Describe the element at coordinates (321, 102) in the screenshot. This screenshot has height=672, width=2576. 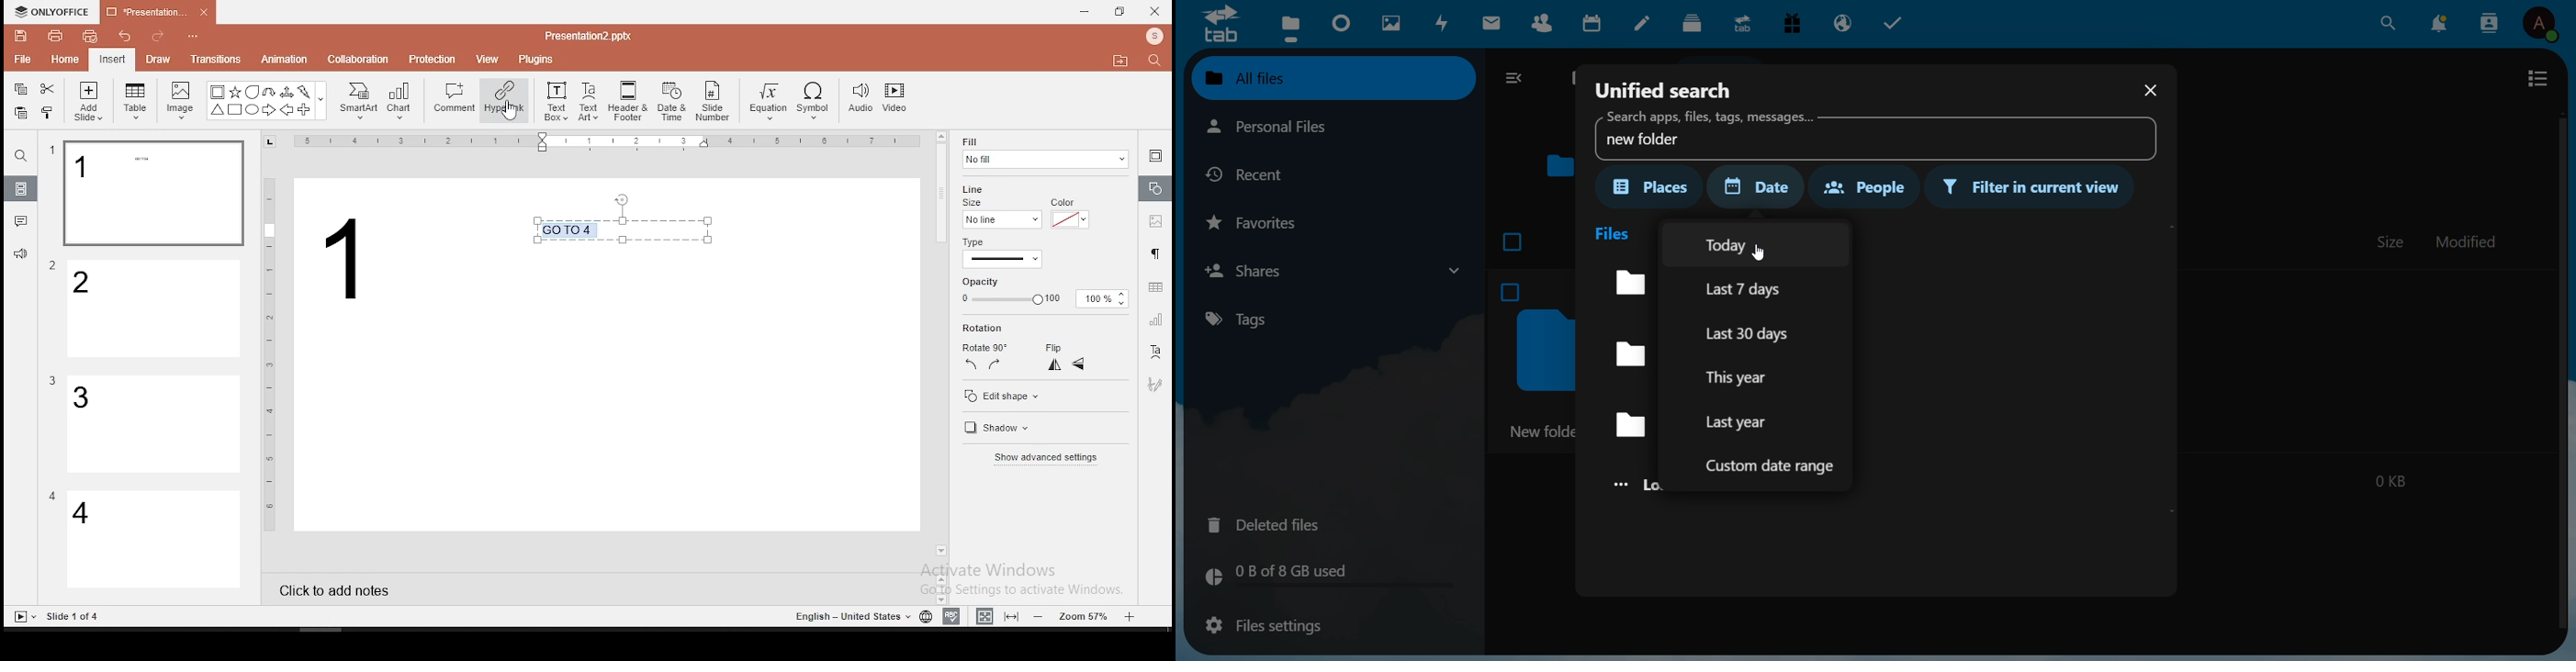
I see `` at that location.